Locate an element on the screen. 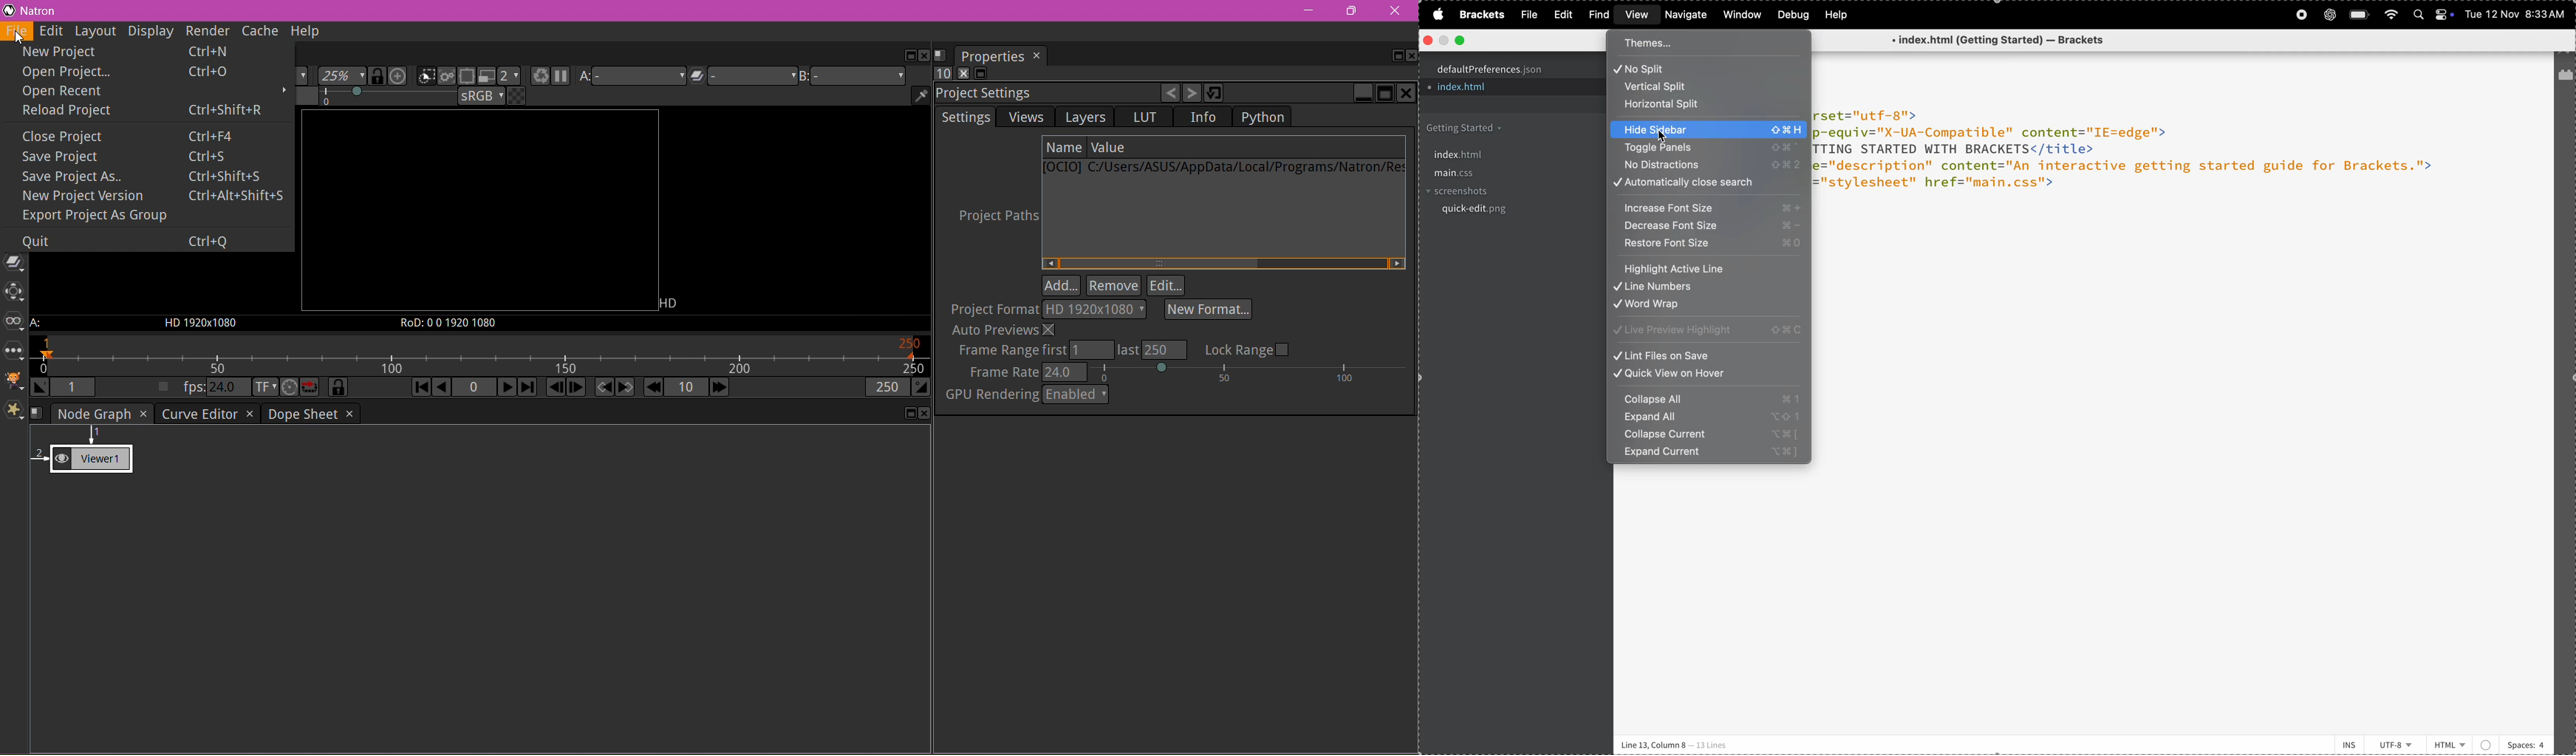  wifi is located at coordinates (2391, 14).